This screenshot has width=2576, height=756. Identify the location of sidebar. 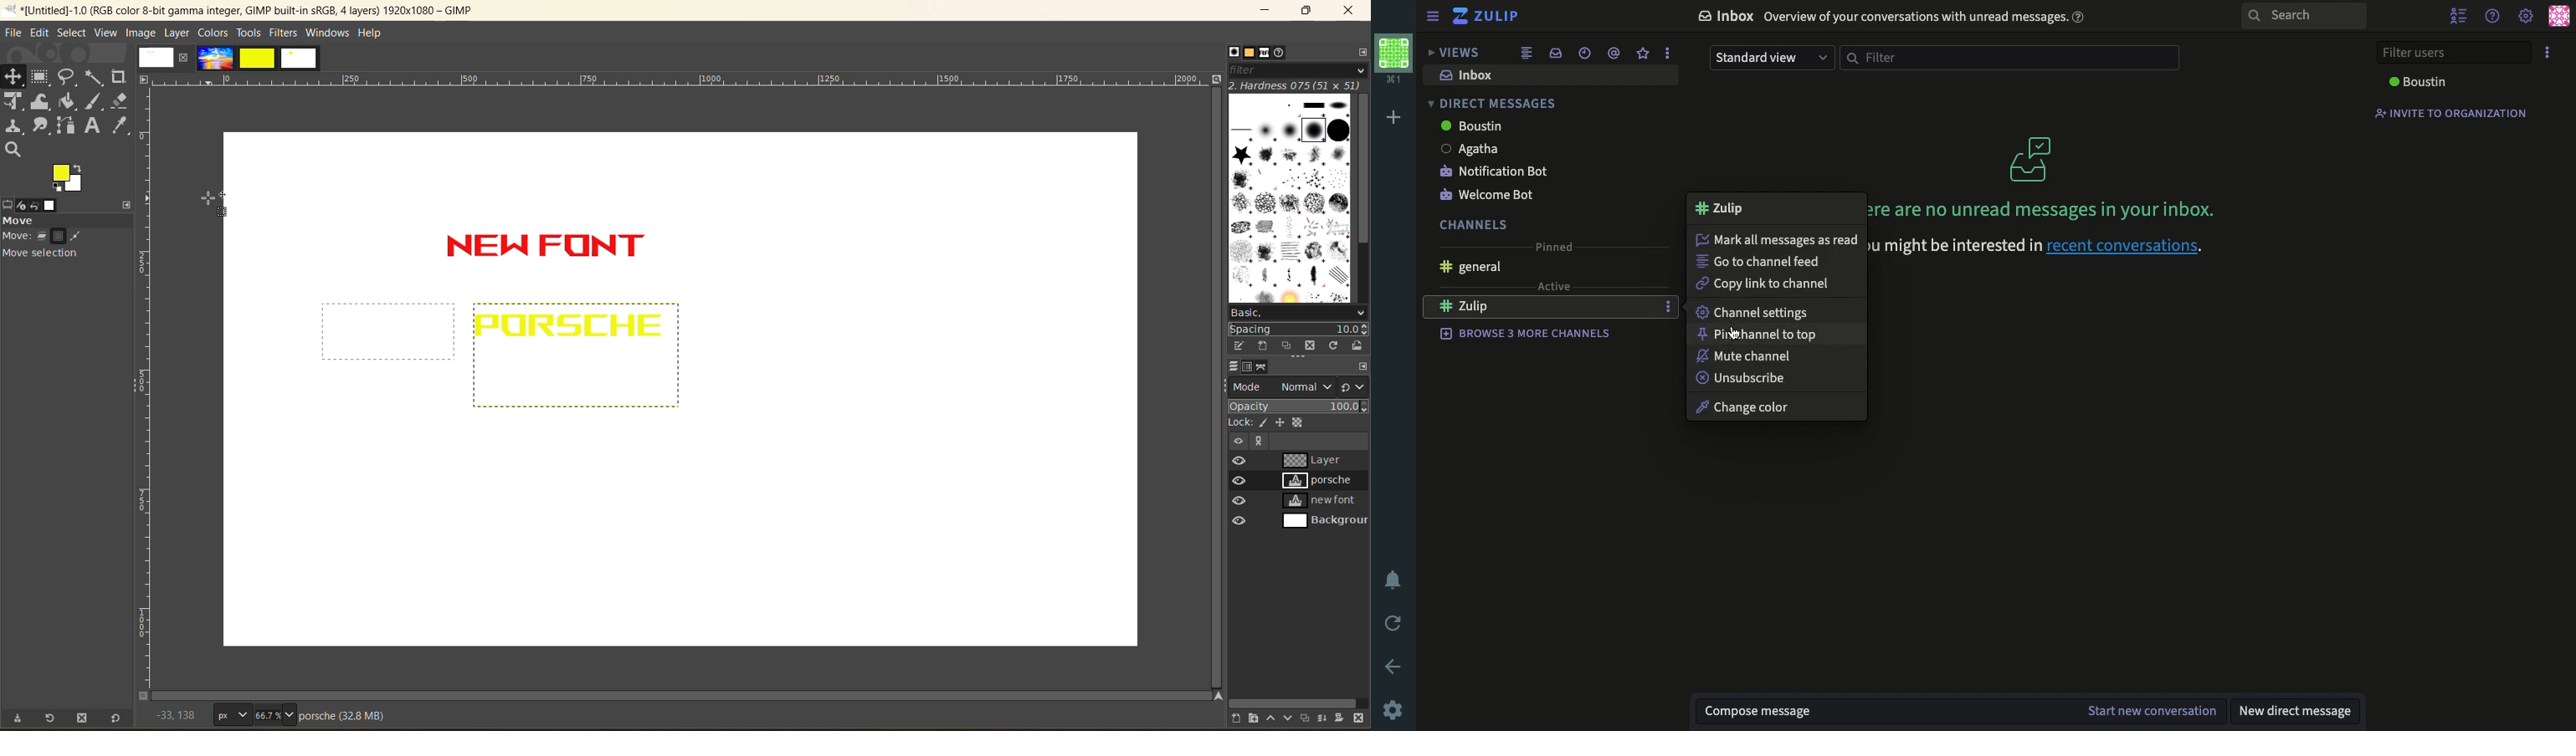
(1432, 18).